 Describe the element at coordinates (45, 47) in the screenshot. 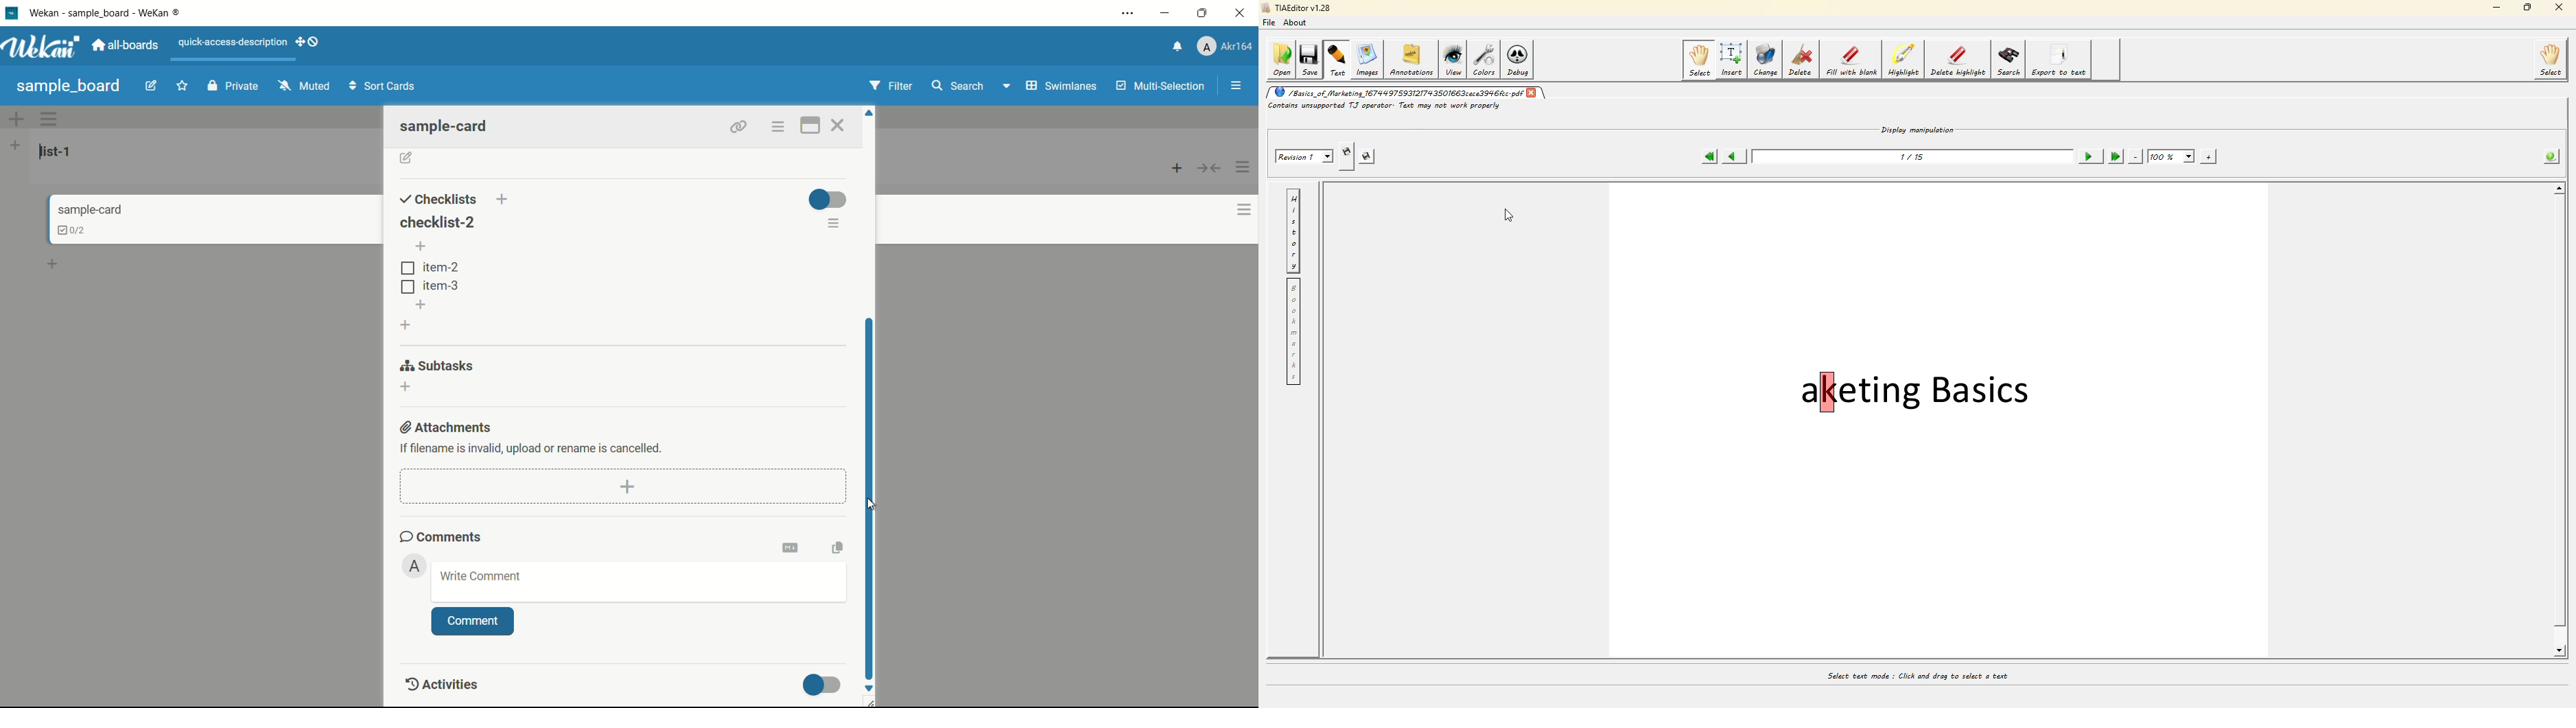

I see `app logo` at that location.